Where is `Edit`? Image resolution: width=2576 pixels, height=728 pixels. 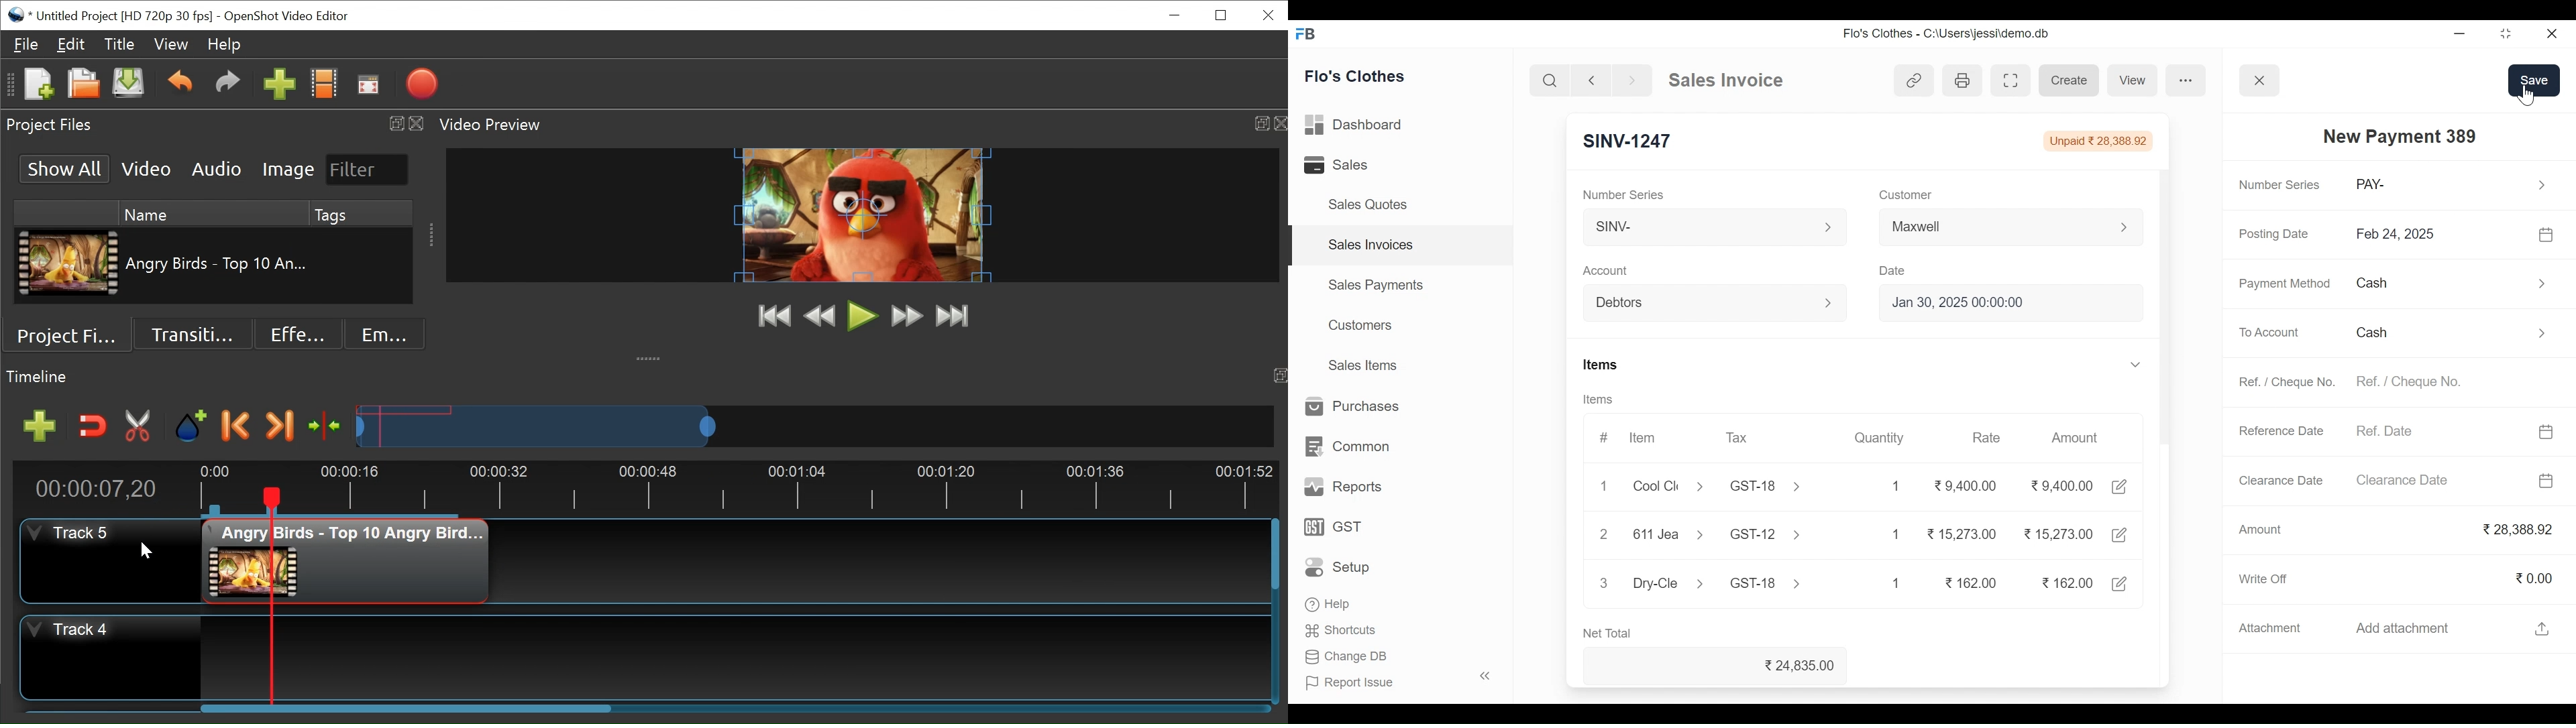 Edit is located at coordinates (70, 44).